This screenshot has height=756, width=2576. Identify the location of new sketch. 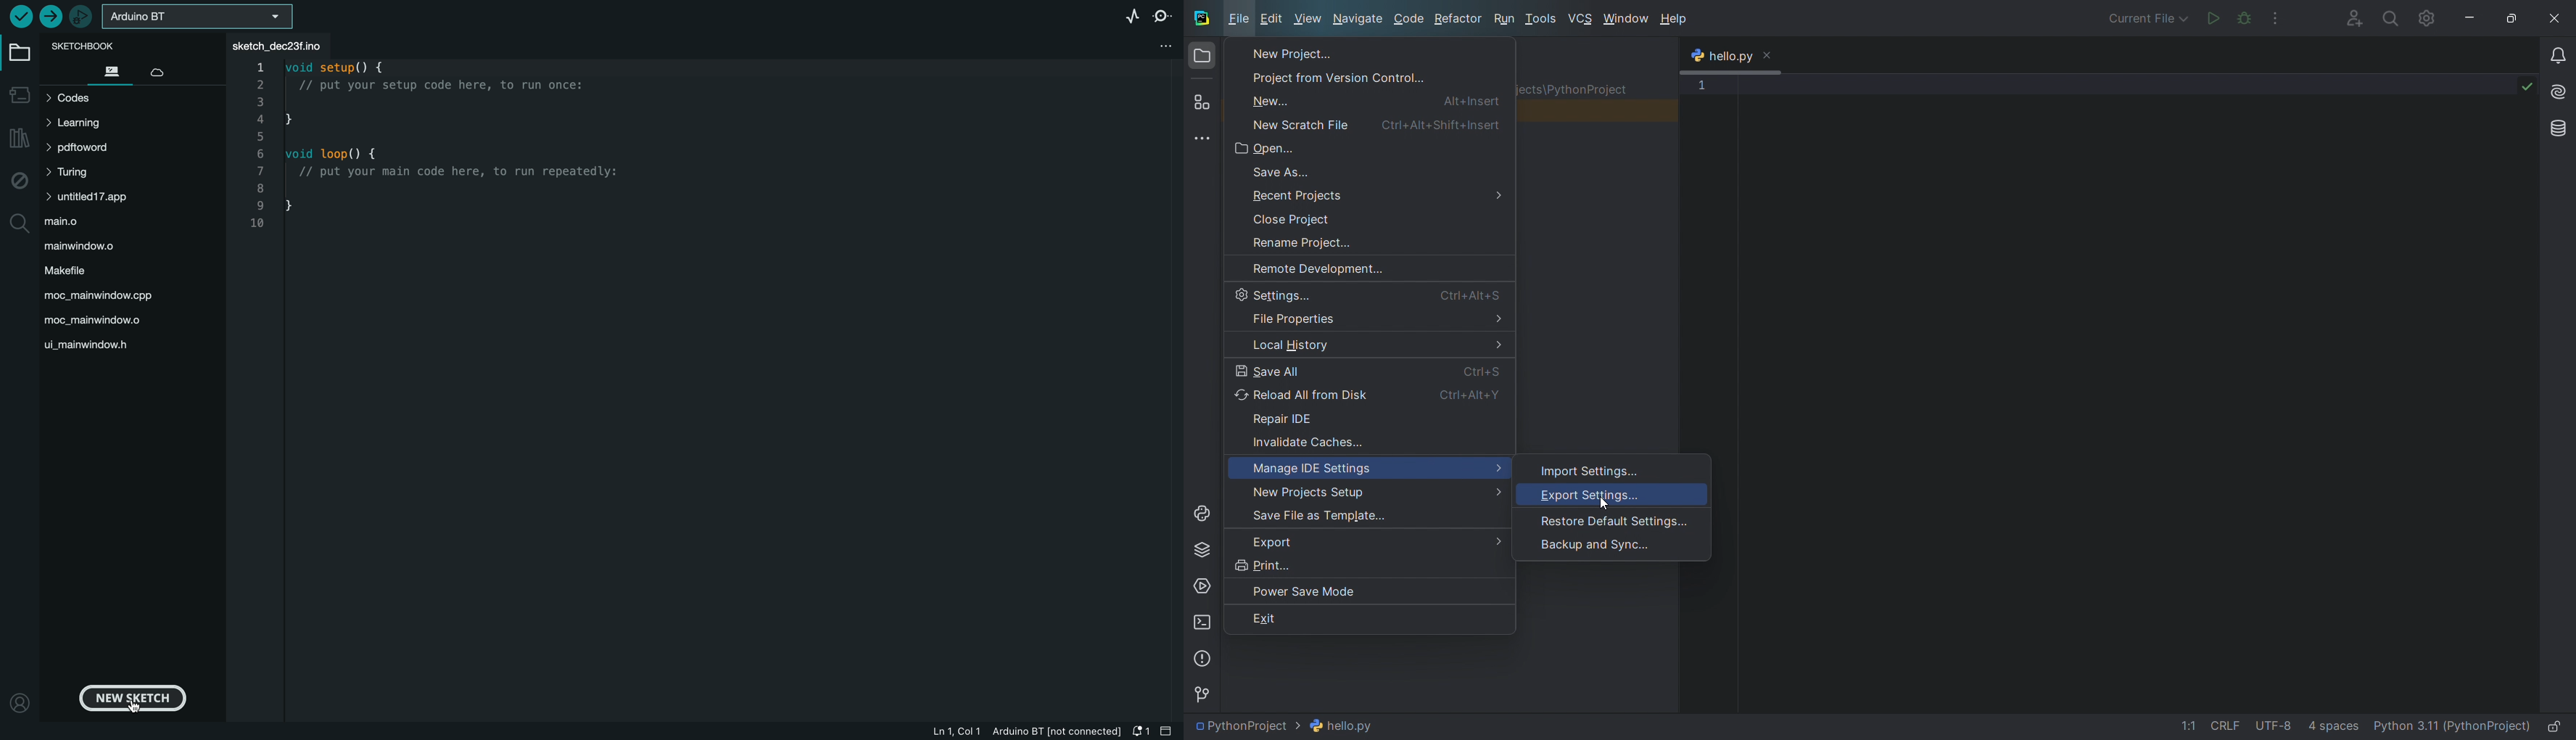
(135, 699).